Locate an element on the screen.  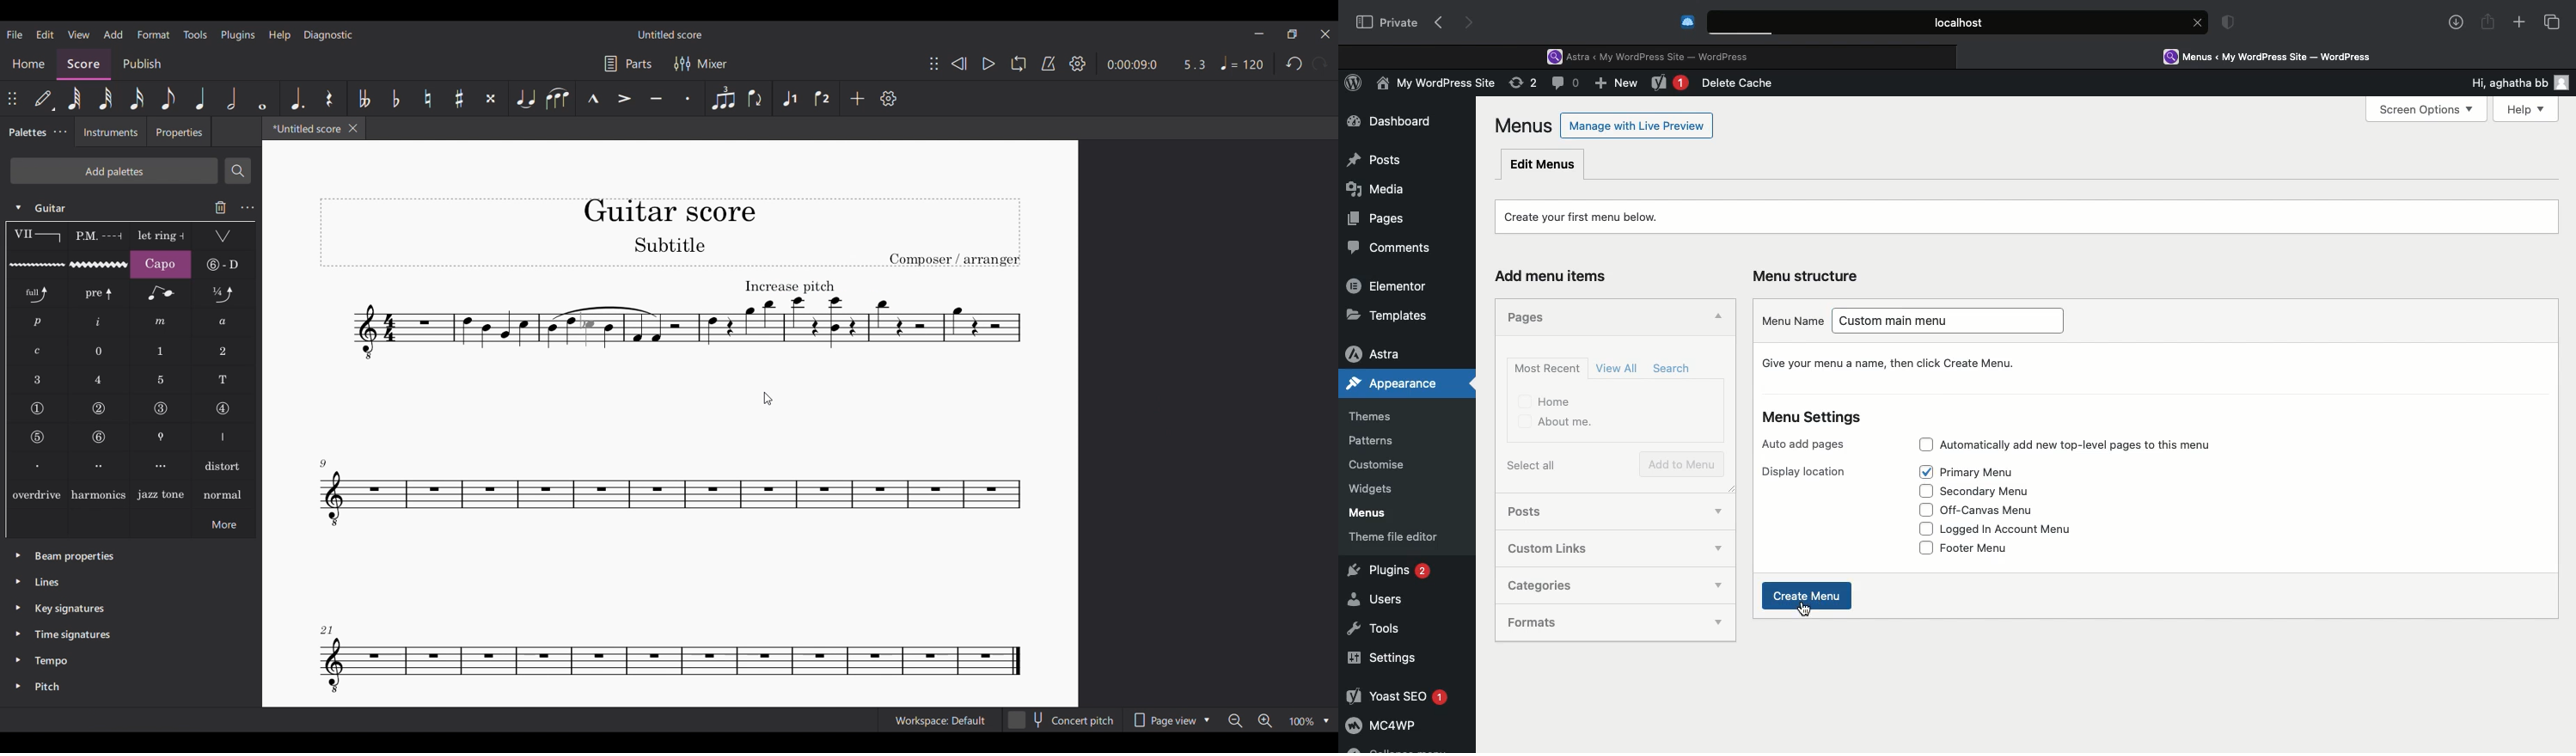
Minimize is located at coordinates (1260, 33).